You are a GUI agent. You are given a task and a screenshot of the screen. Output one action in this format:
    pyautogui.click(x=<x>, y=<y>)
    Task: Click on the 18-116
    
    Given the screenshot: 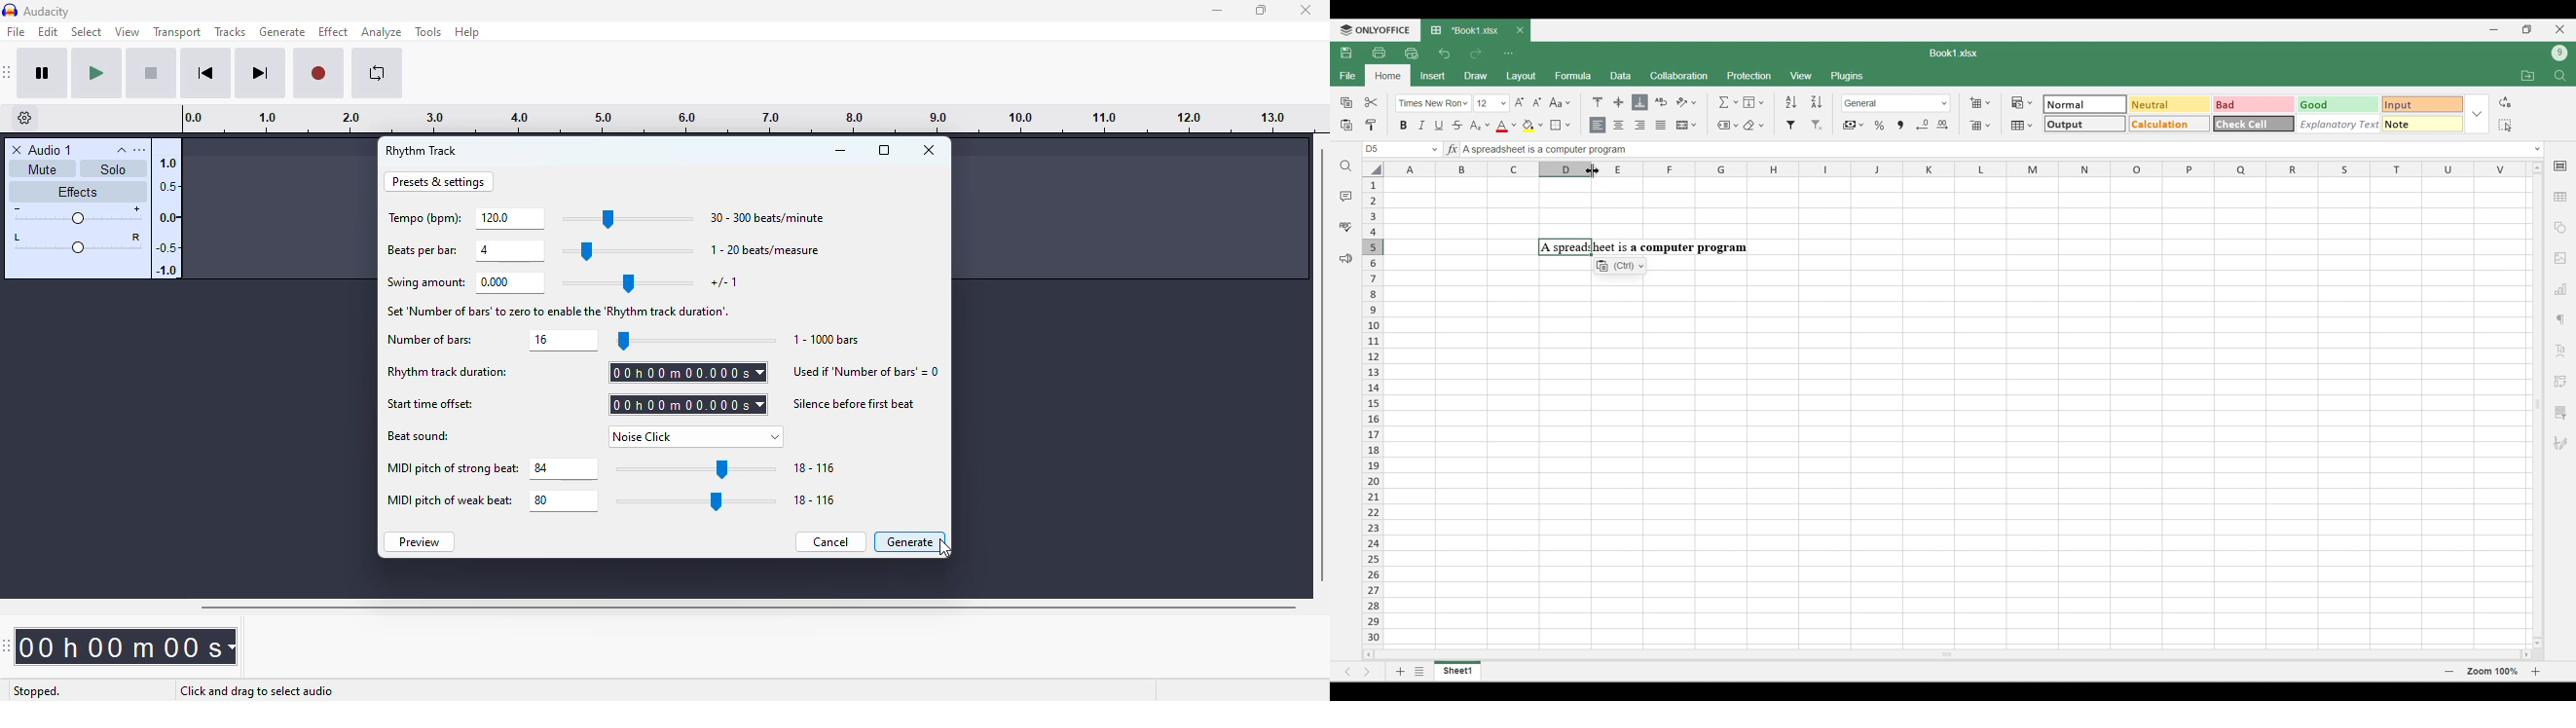 What is the action you would take?
    pyautogui.click(x=815, y=499)
    